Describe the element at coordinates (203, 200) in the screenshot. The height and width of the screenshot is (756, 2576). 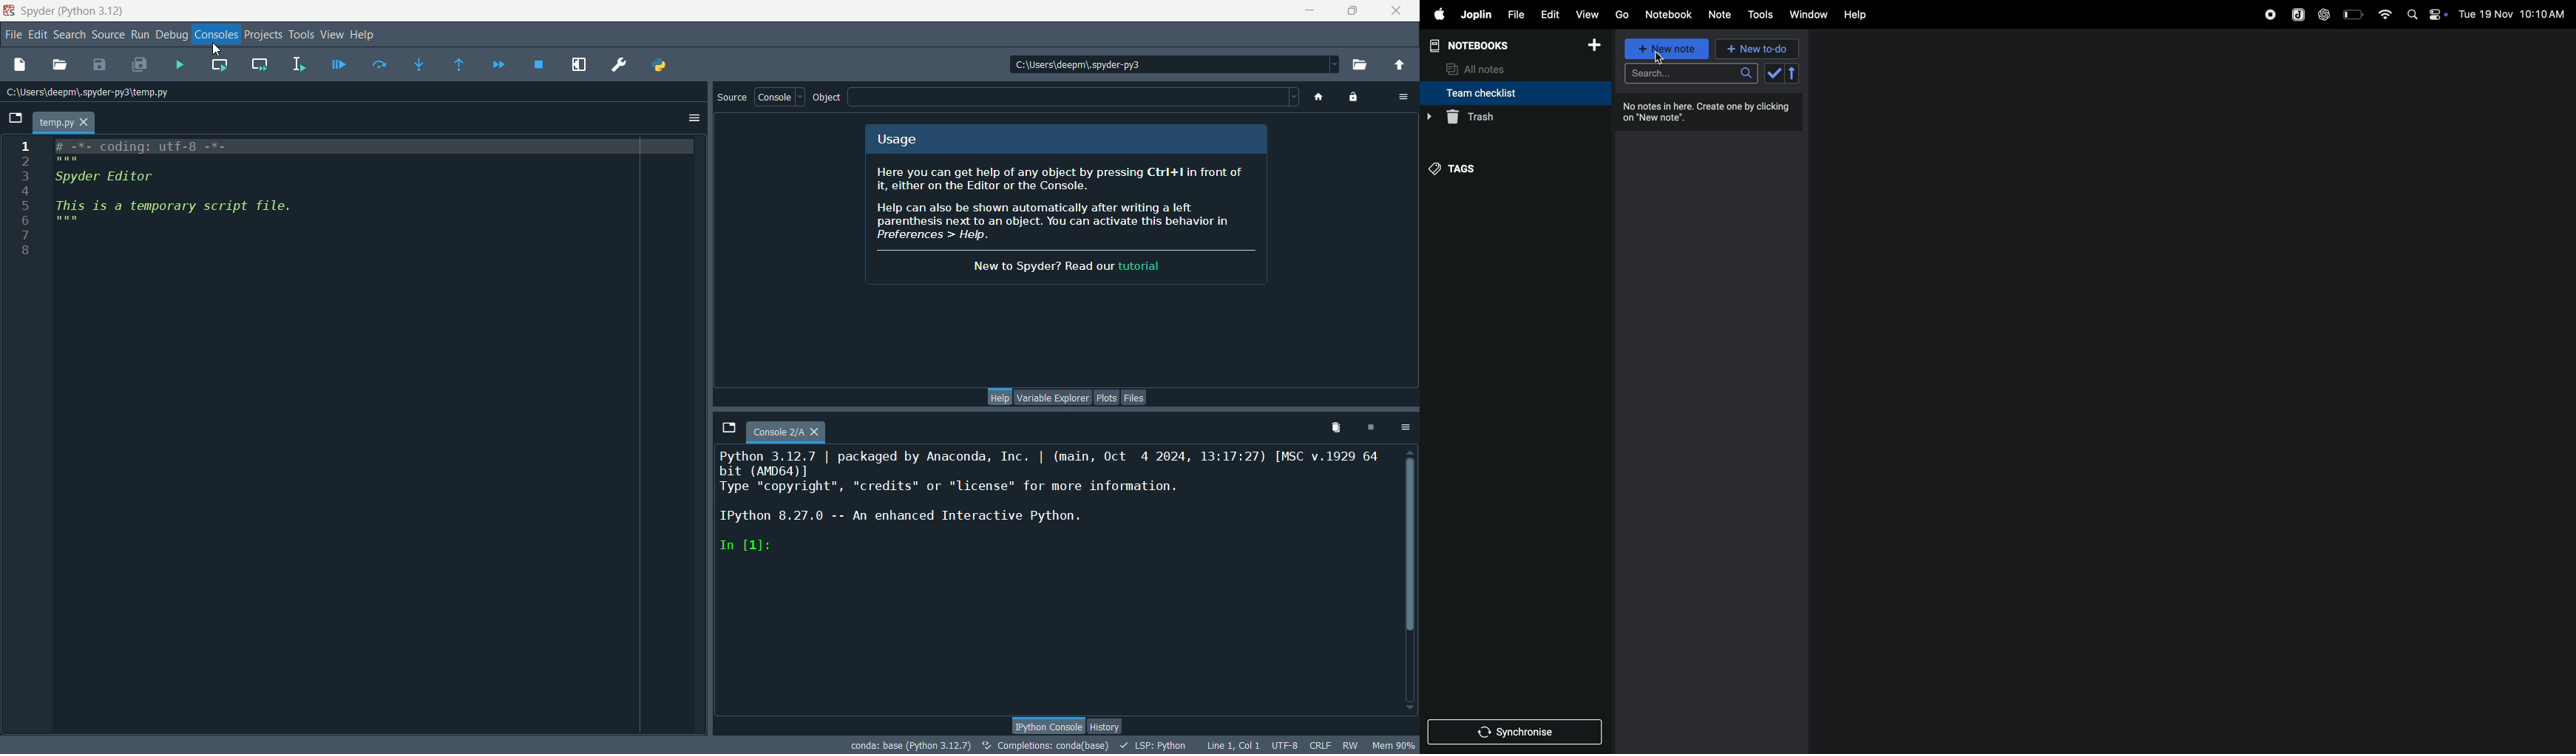
I see `script file` at that location.